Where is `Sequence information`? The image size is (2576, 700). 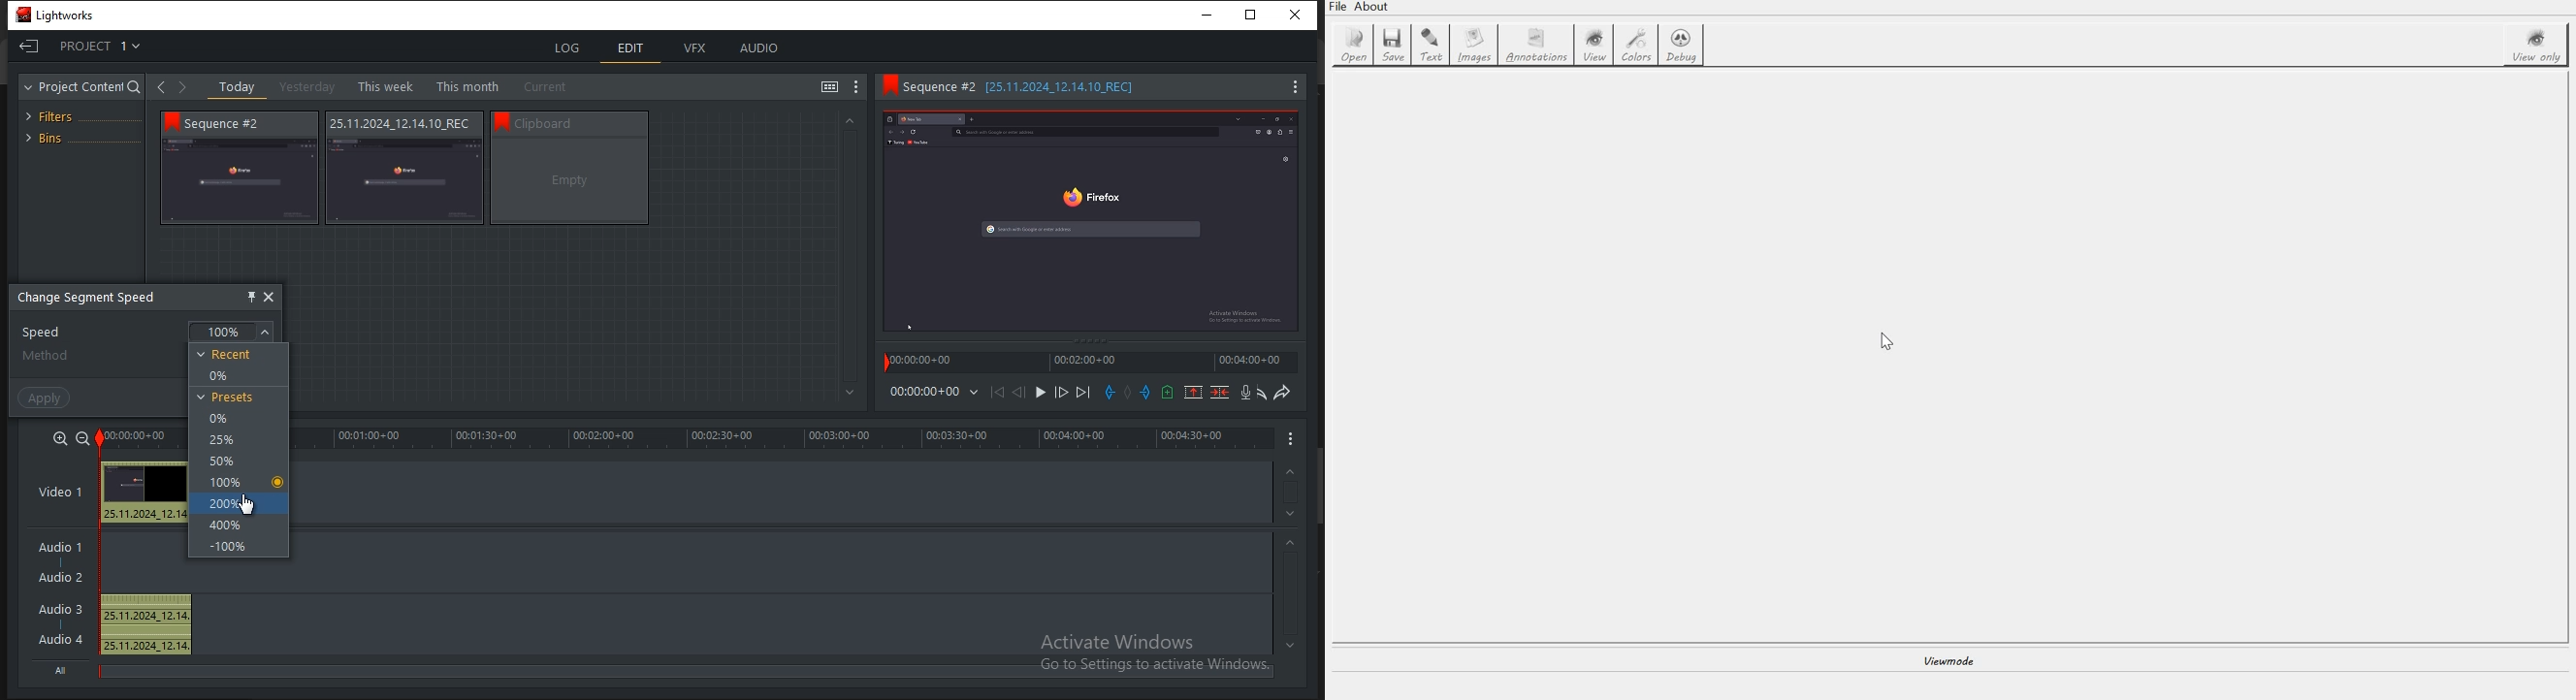
Sequence information is located at coordinates (399, 124).